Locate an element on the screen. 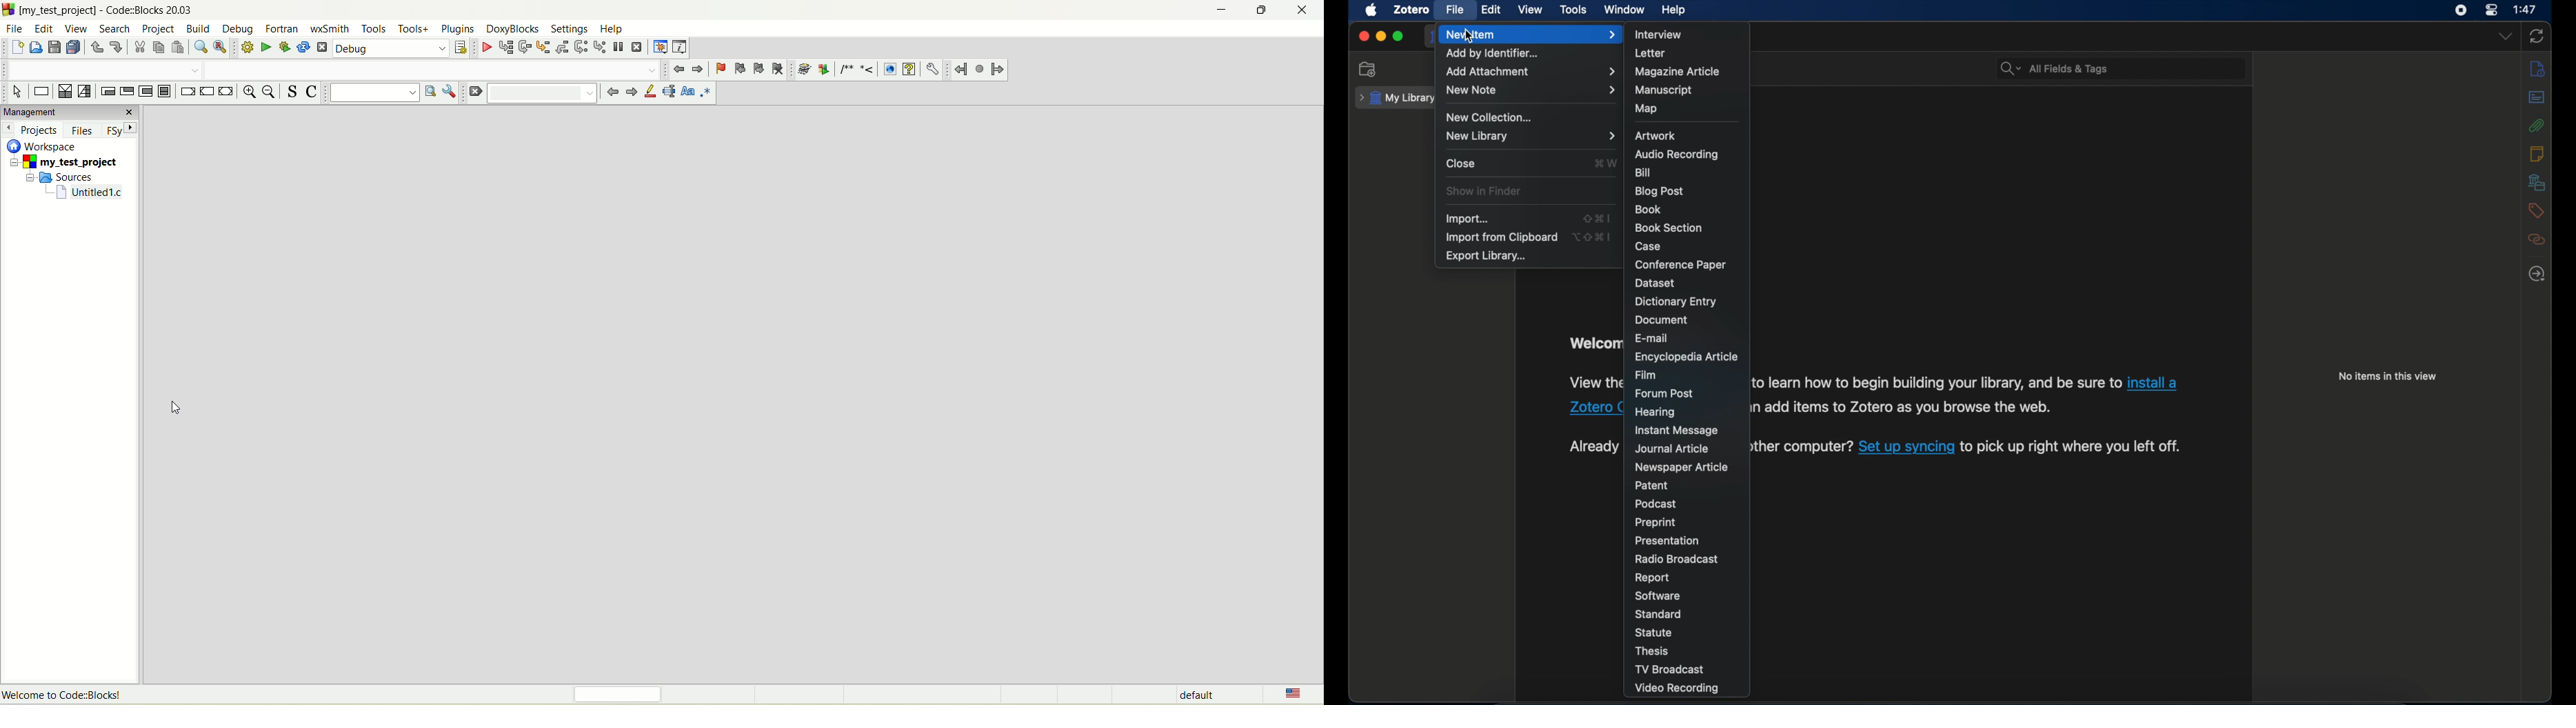  notes is located at coordinates (2538, 154).